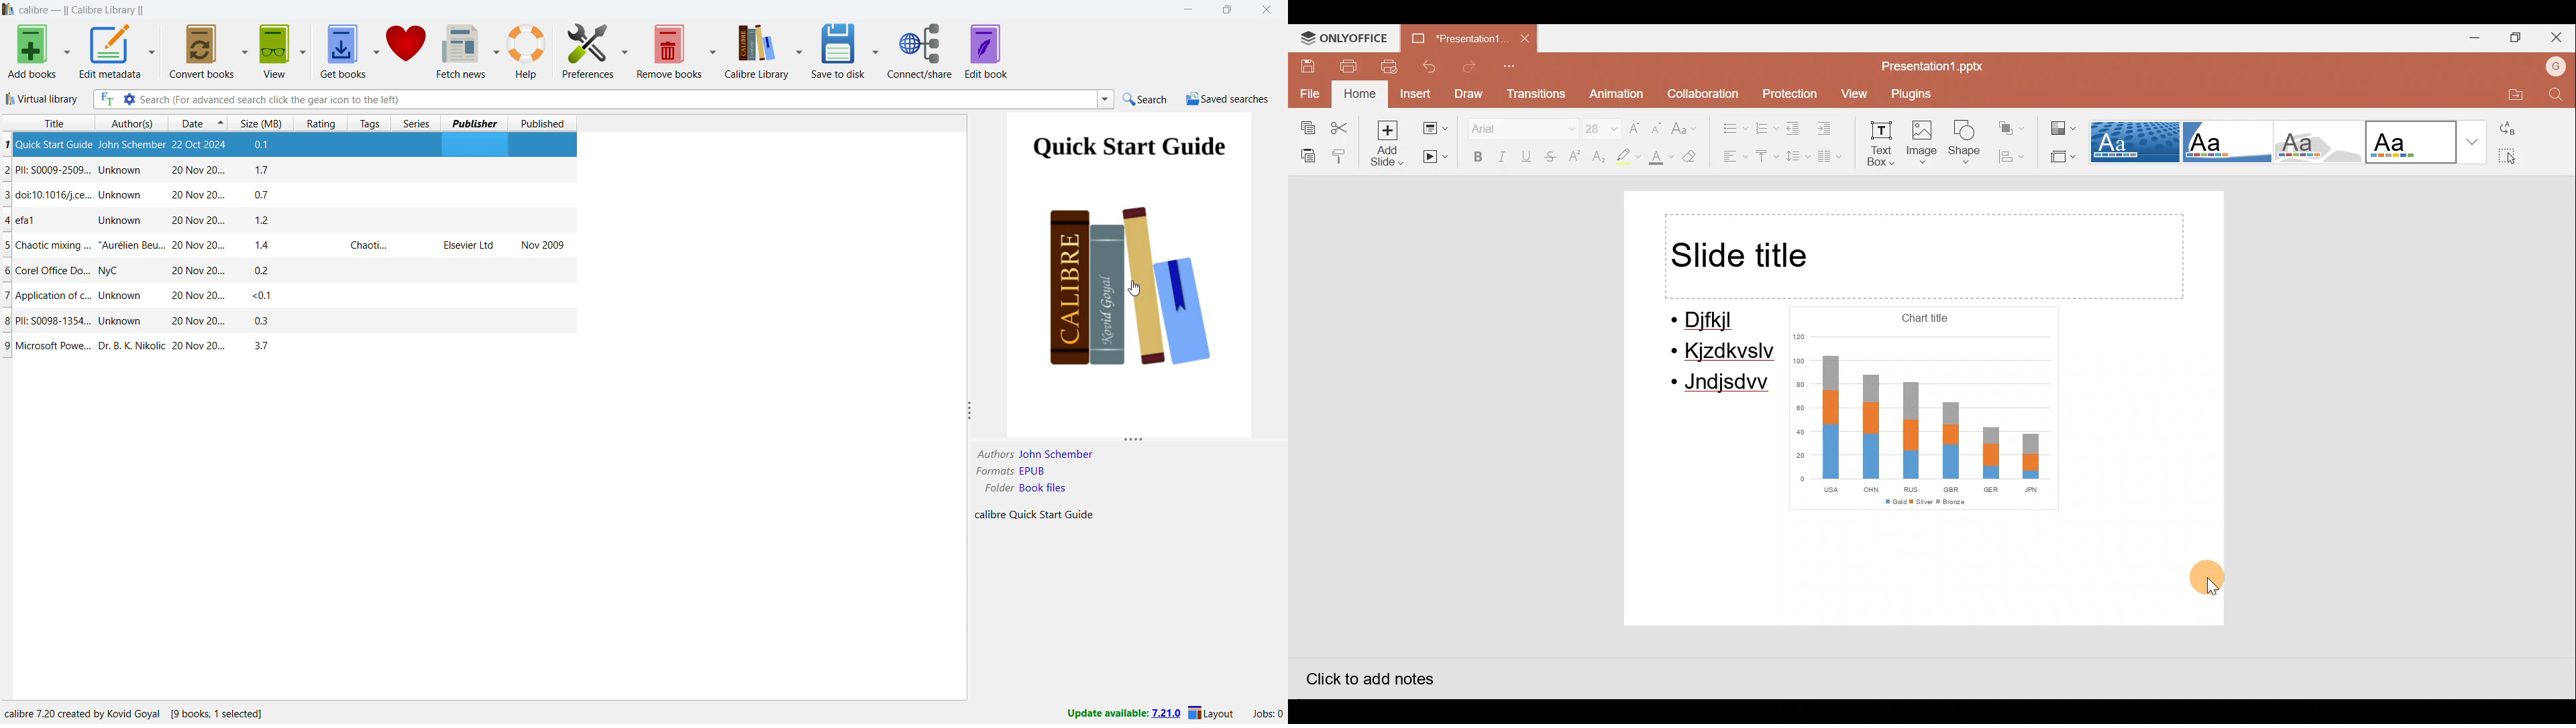  What do you see at coordinates (2136, 143) in the screenshot?
I see `Dotted` at bounding box center [2136, 143].